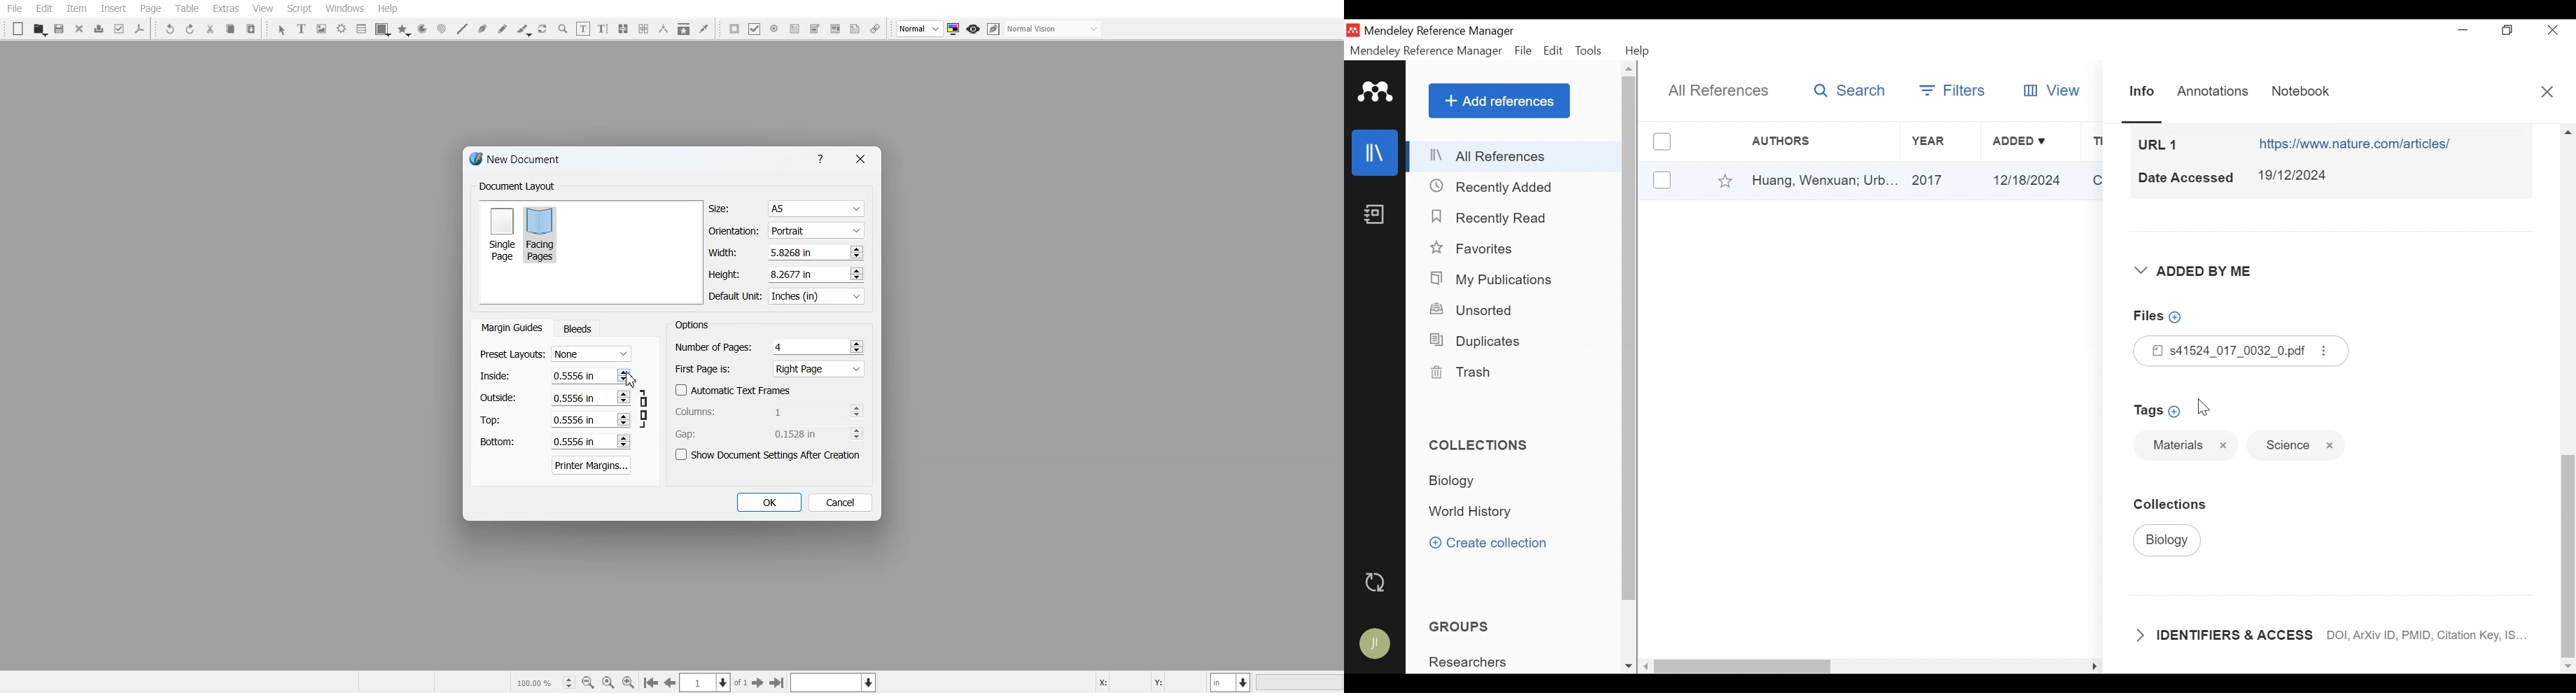 The image size is (2576, 700). I want to click on Collection, so click(1477, 512).